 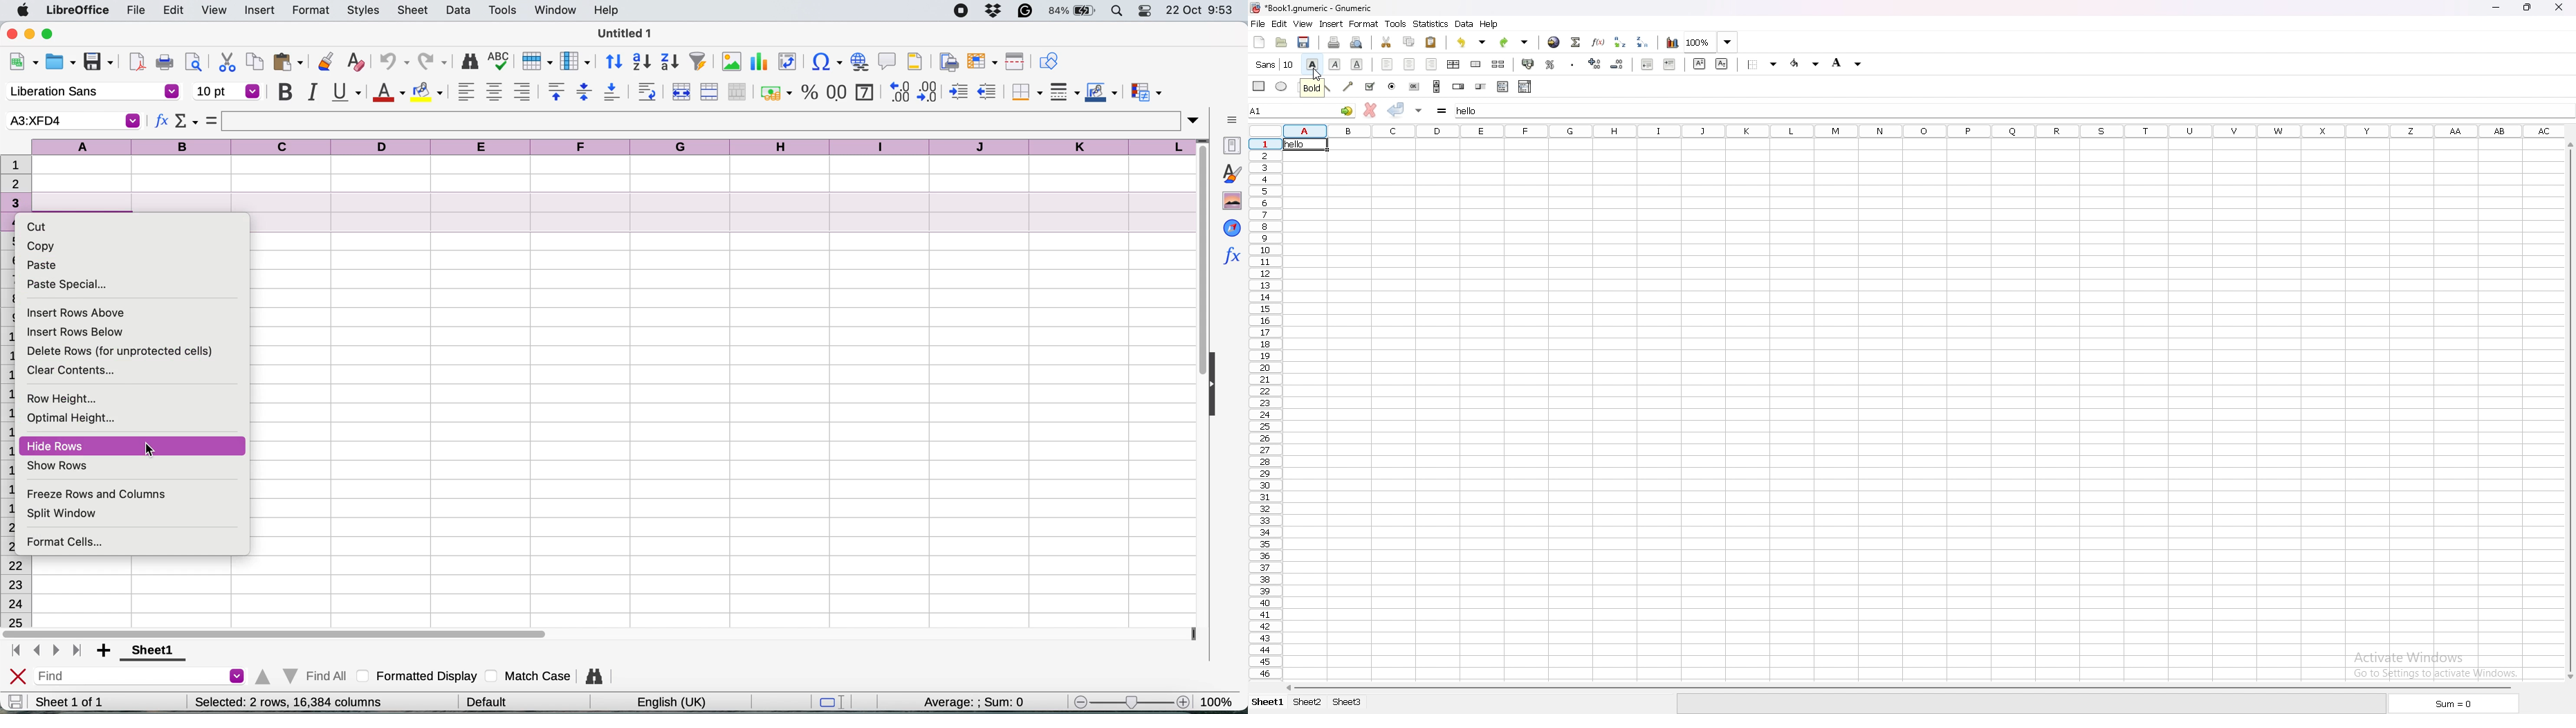 I want to click on format as number, so click(x=837, y=91).